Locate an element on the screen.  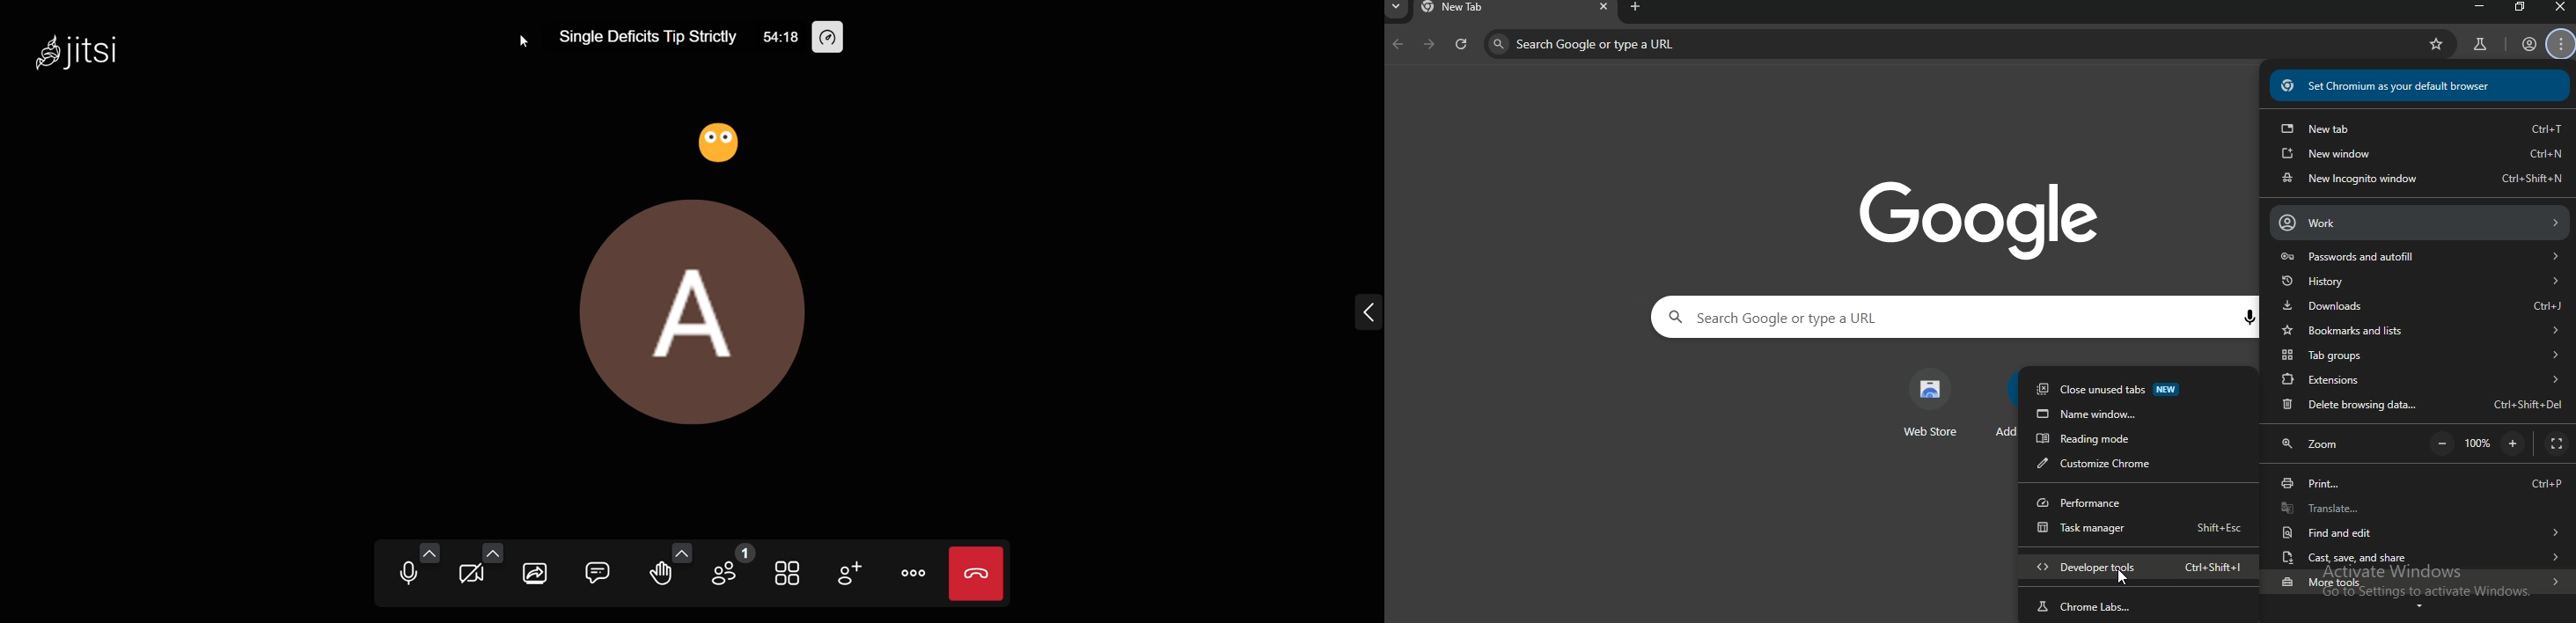
google is located at coordinates (1979, 214).